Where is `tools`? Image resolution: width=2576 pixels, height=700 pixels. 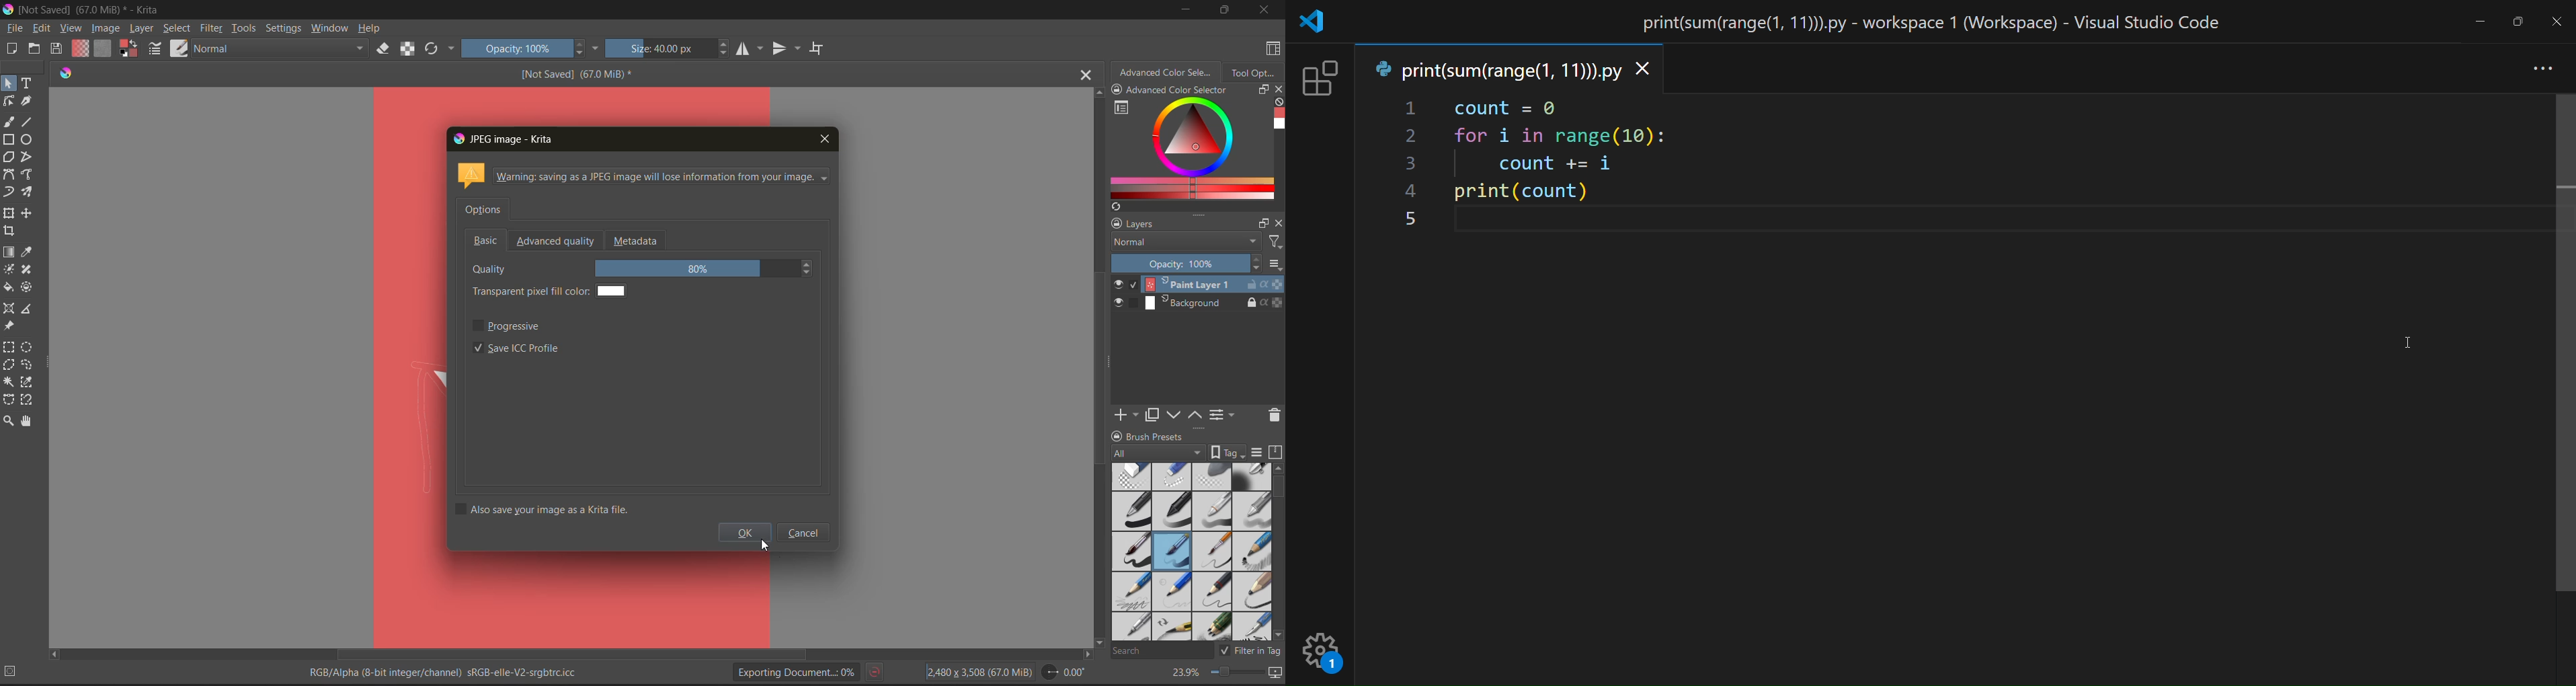 tools is located at coordinates (9, 366).